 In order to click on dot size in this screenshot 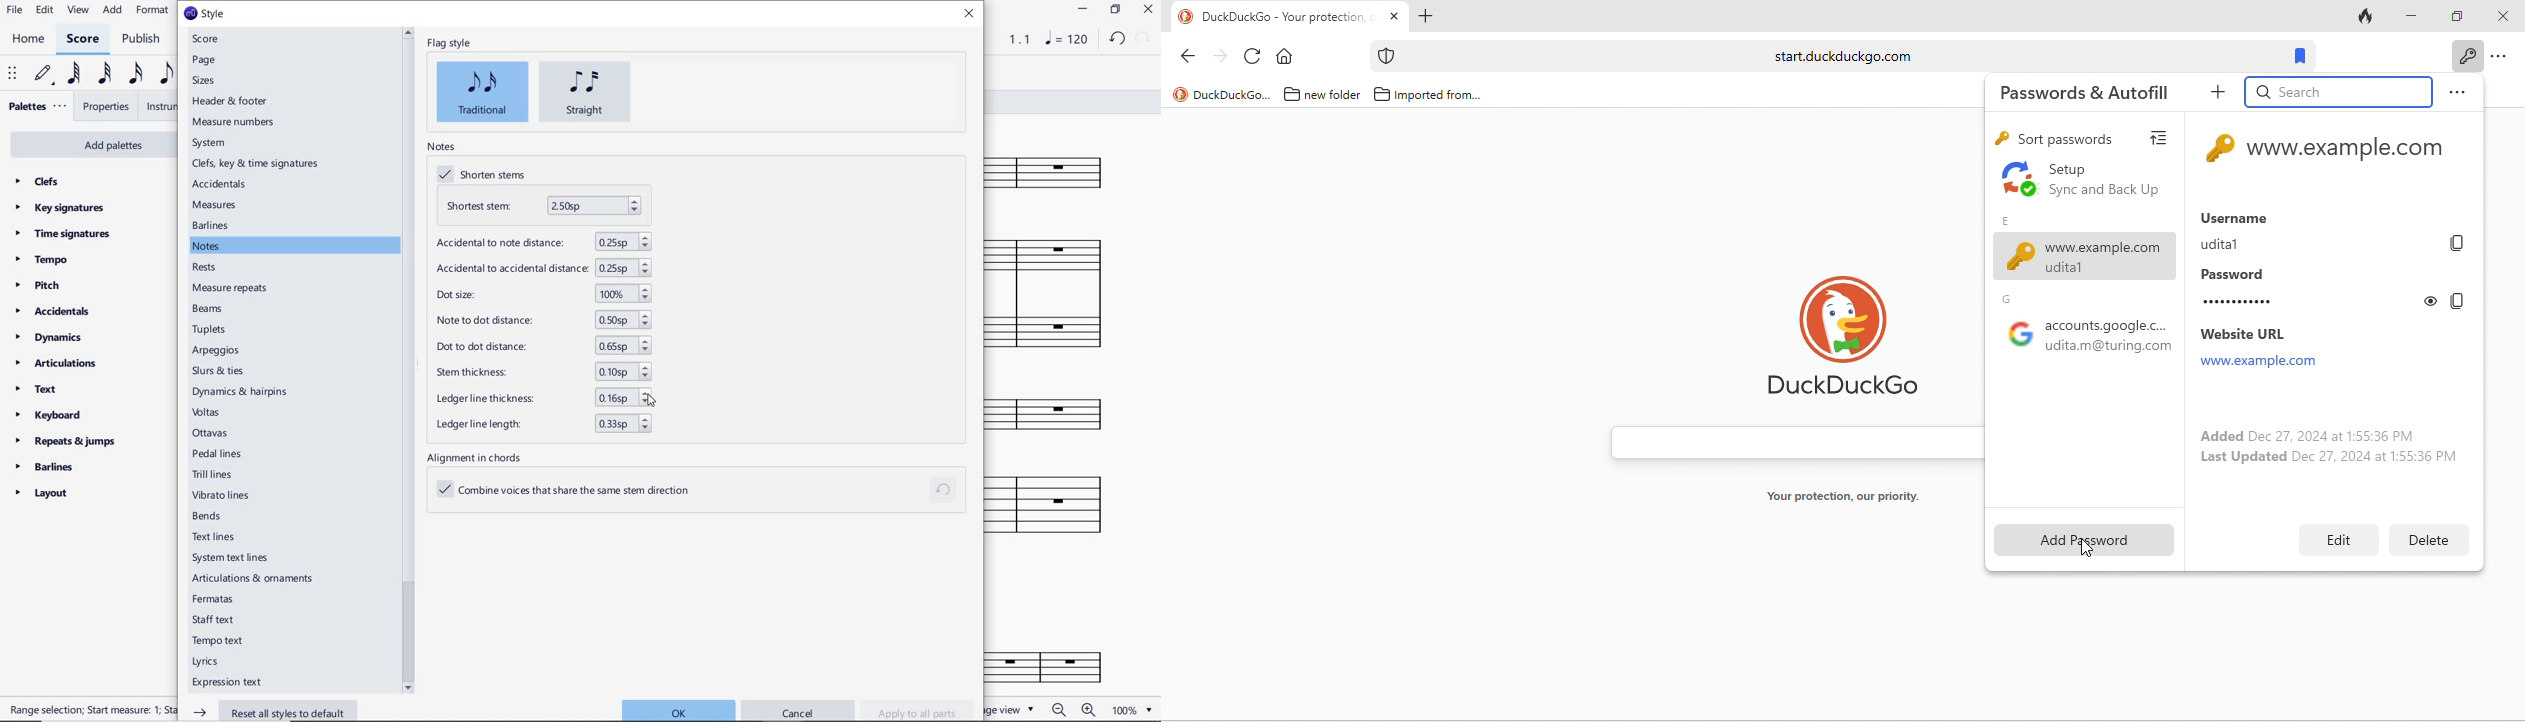, I will do `click(543, 295)`.